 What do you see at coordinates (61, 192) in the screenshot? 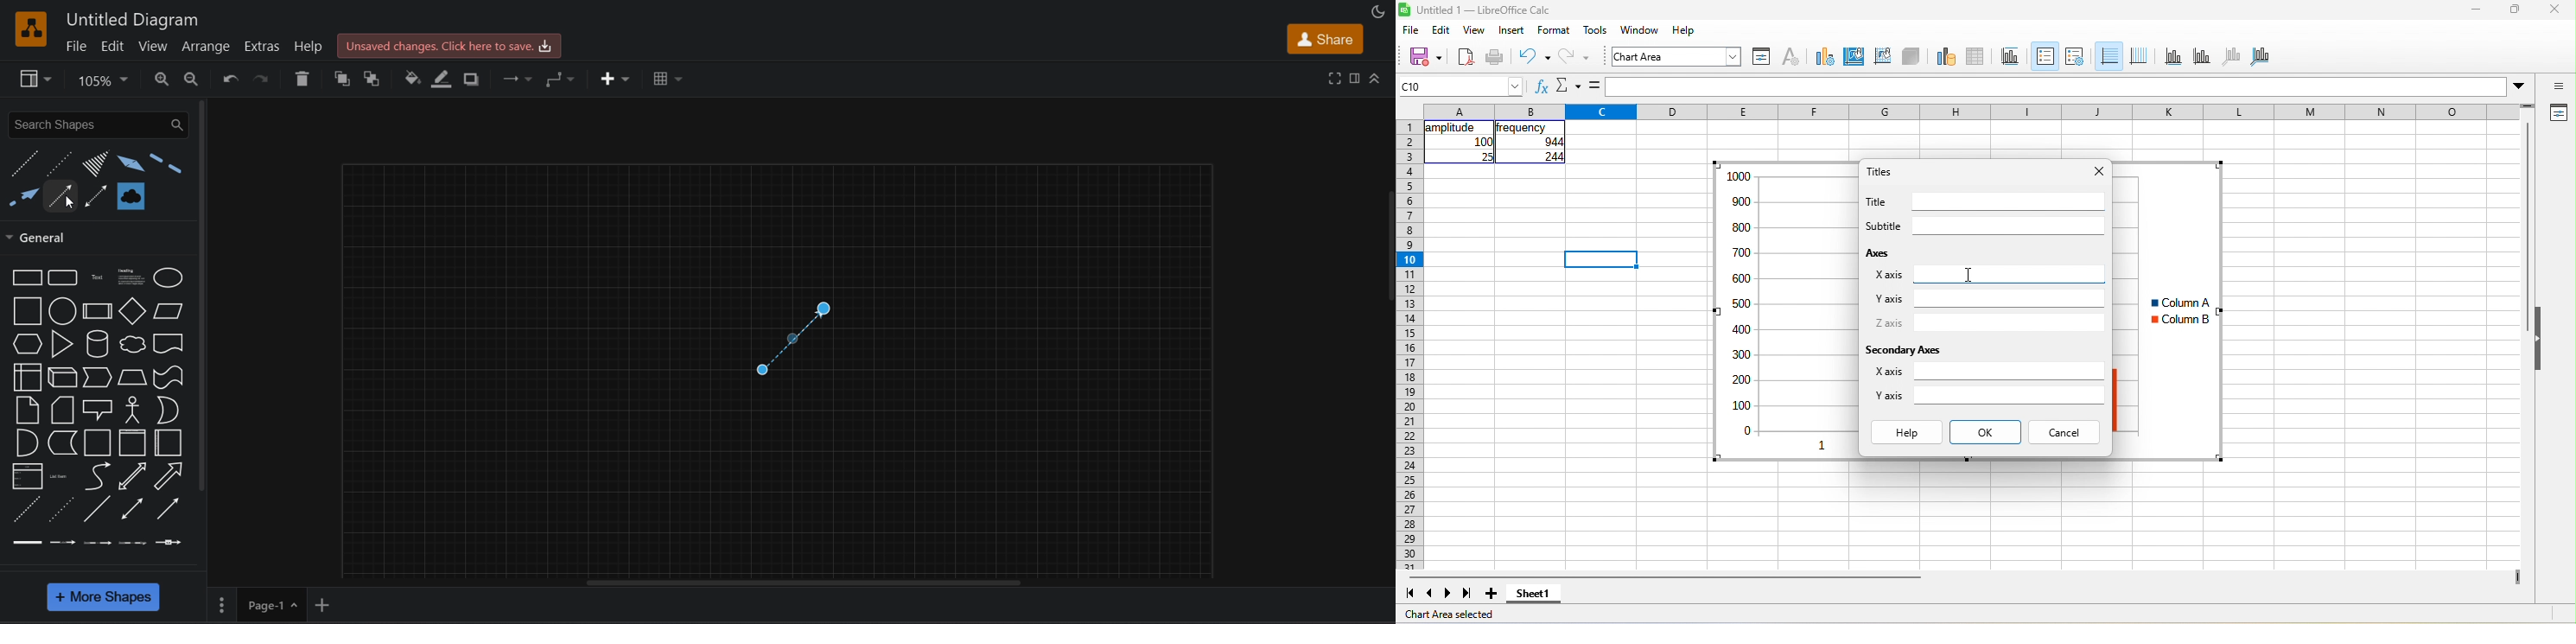
I see `arrow` at bounding box center [61, 192].